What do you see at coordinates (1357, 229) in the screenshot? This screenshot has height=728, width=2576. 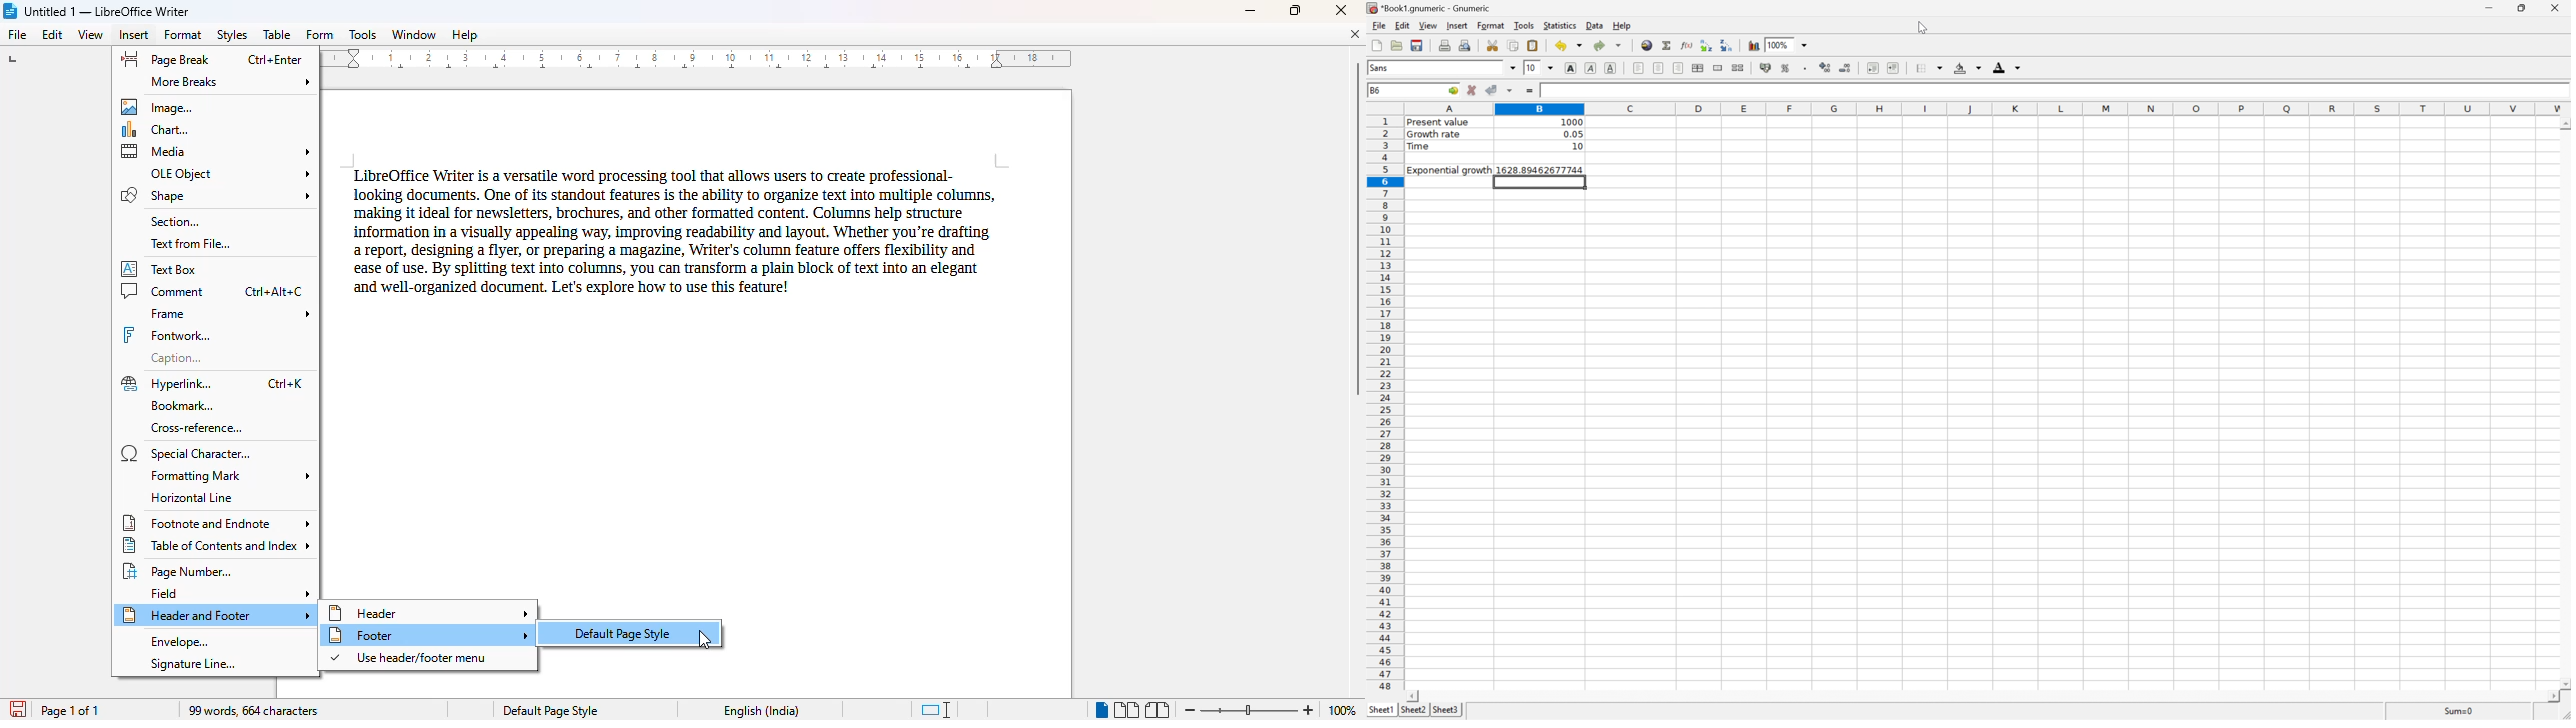 I see `Vertical scroll bar` at bounding box center [1357, 229].